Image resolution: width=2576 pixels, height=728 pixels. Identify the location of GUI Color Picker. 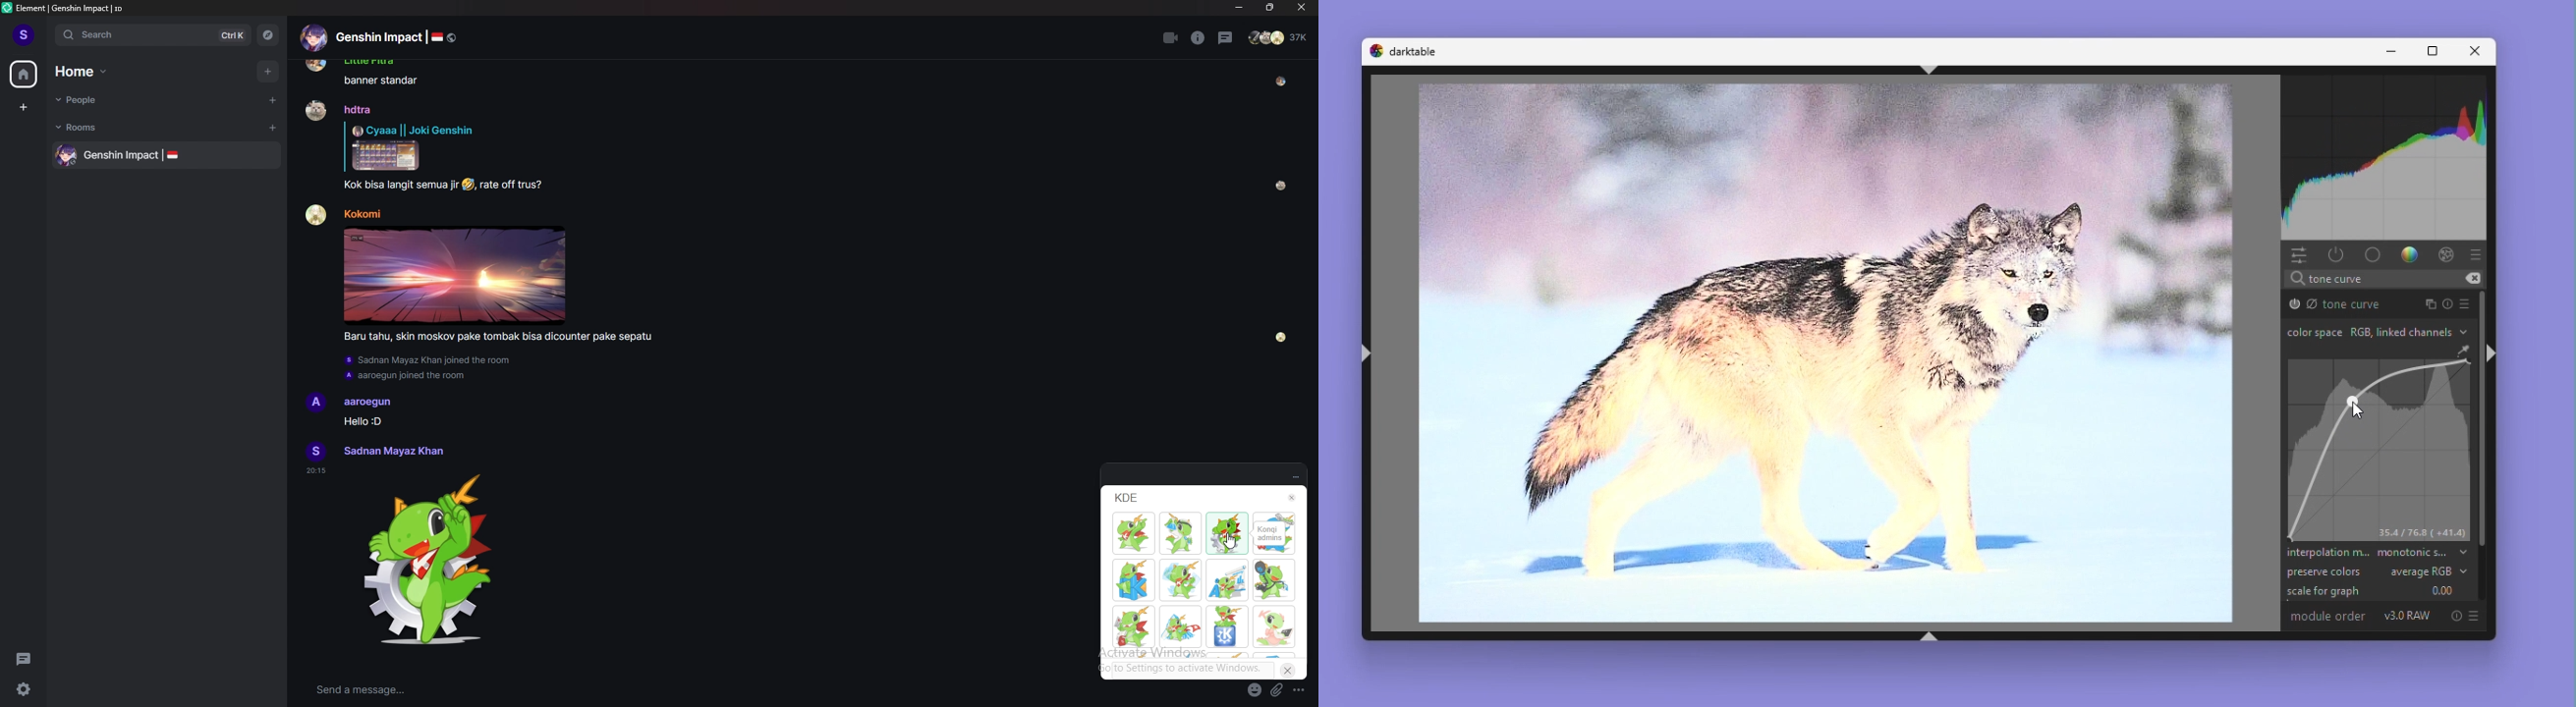
(2461, 352).